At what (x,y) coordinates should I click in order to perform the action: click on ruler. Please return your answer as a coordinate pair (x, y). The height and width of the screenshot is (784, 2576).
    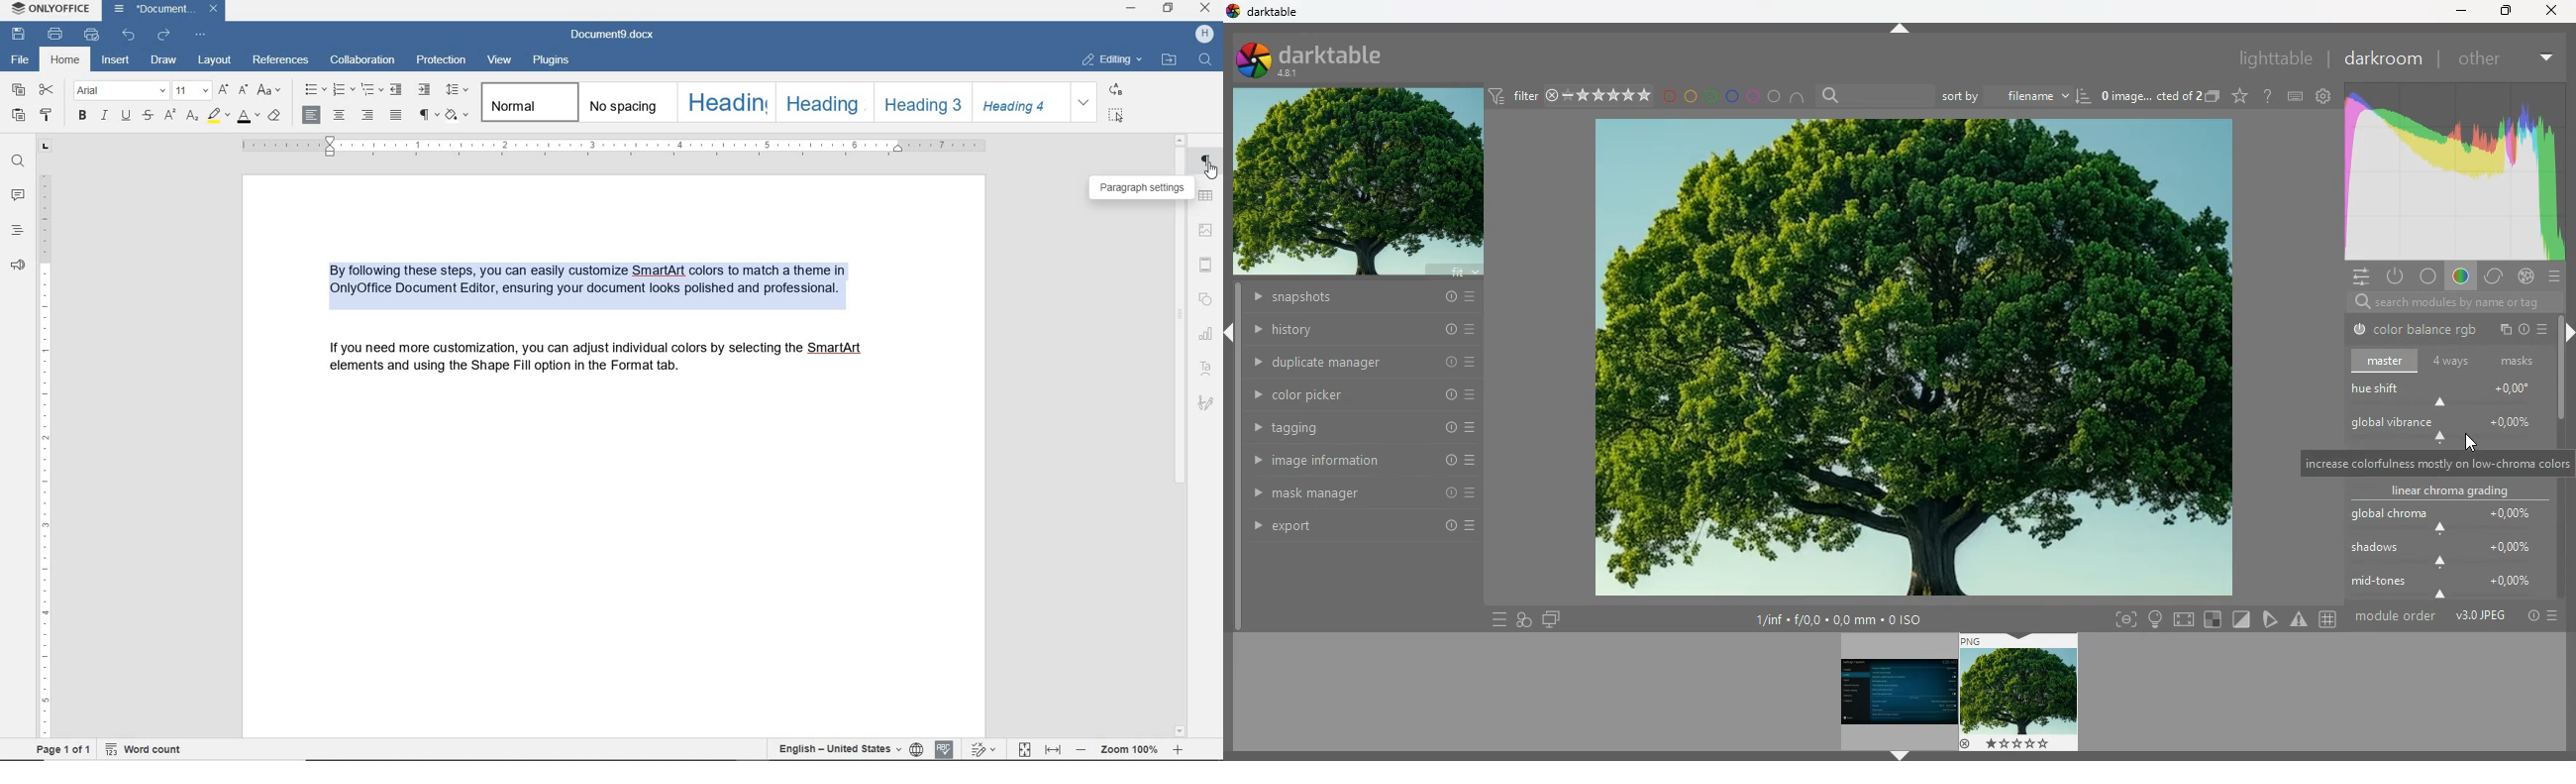
    Looking at the image, I should click on (609, 145).